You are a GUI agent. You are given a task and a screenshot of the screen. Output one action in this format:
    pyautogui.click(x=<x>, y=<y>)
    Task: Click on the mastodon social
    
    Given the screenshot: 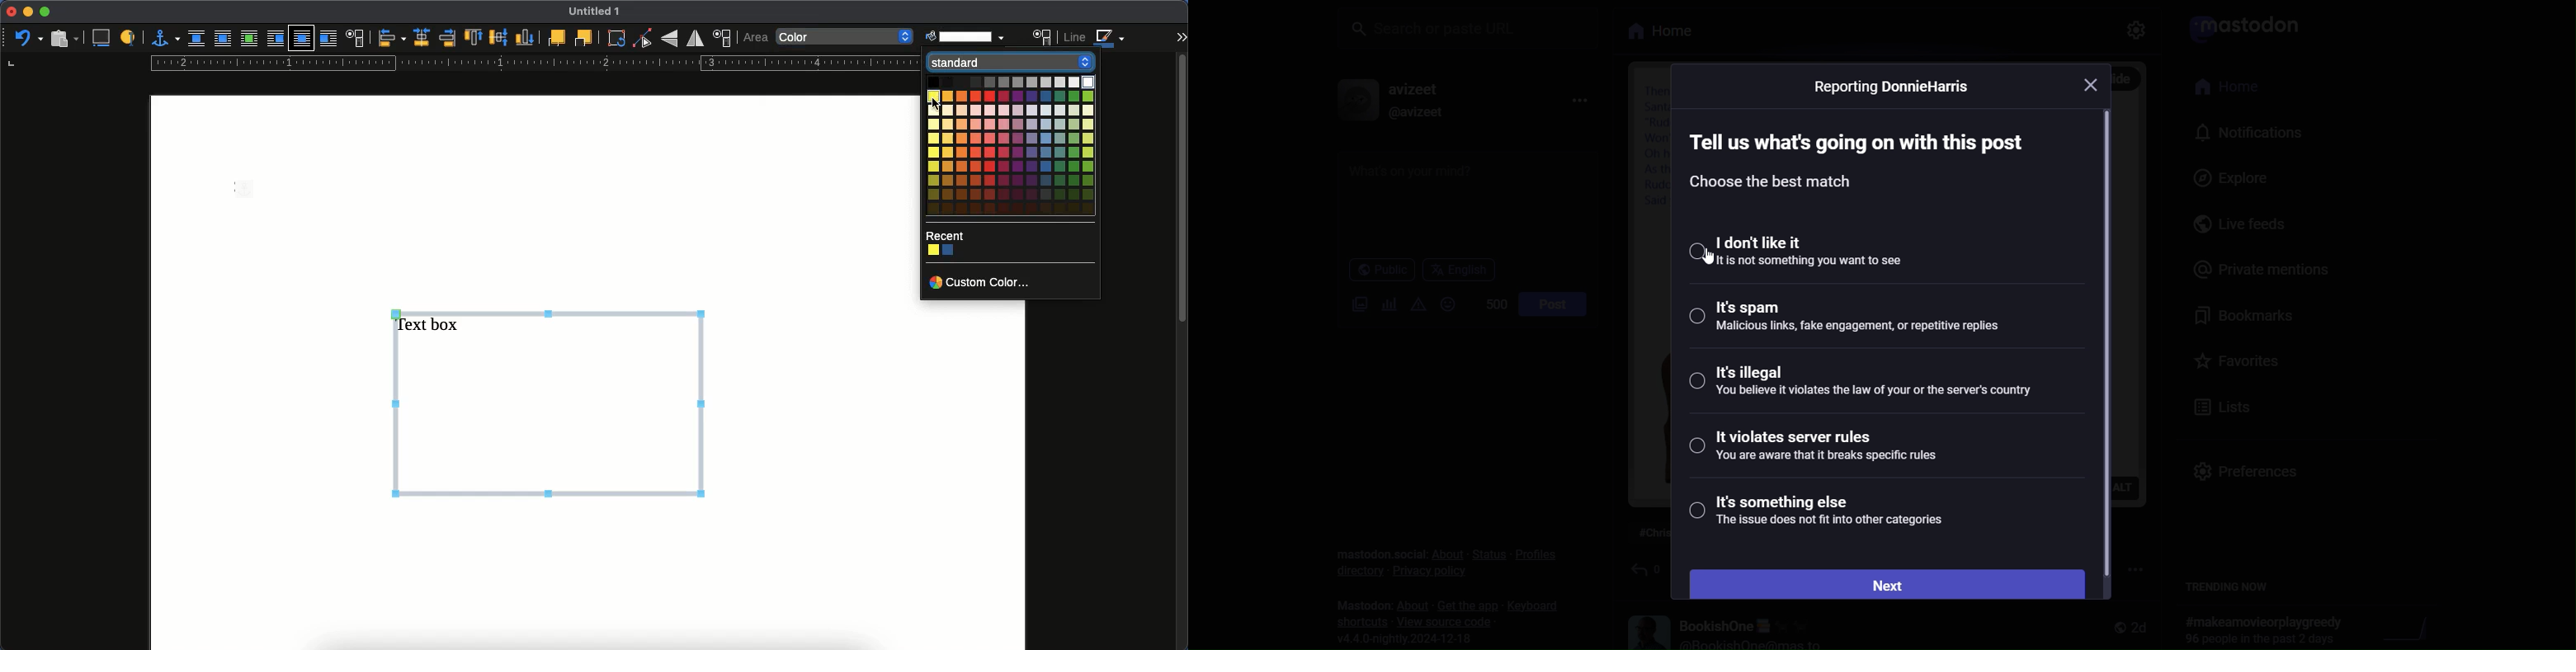 What is the action you would take?
    pyautogui.click(x=1376, y=544)
    